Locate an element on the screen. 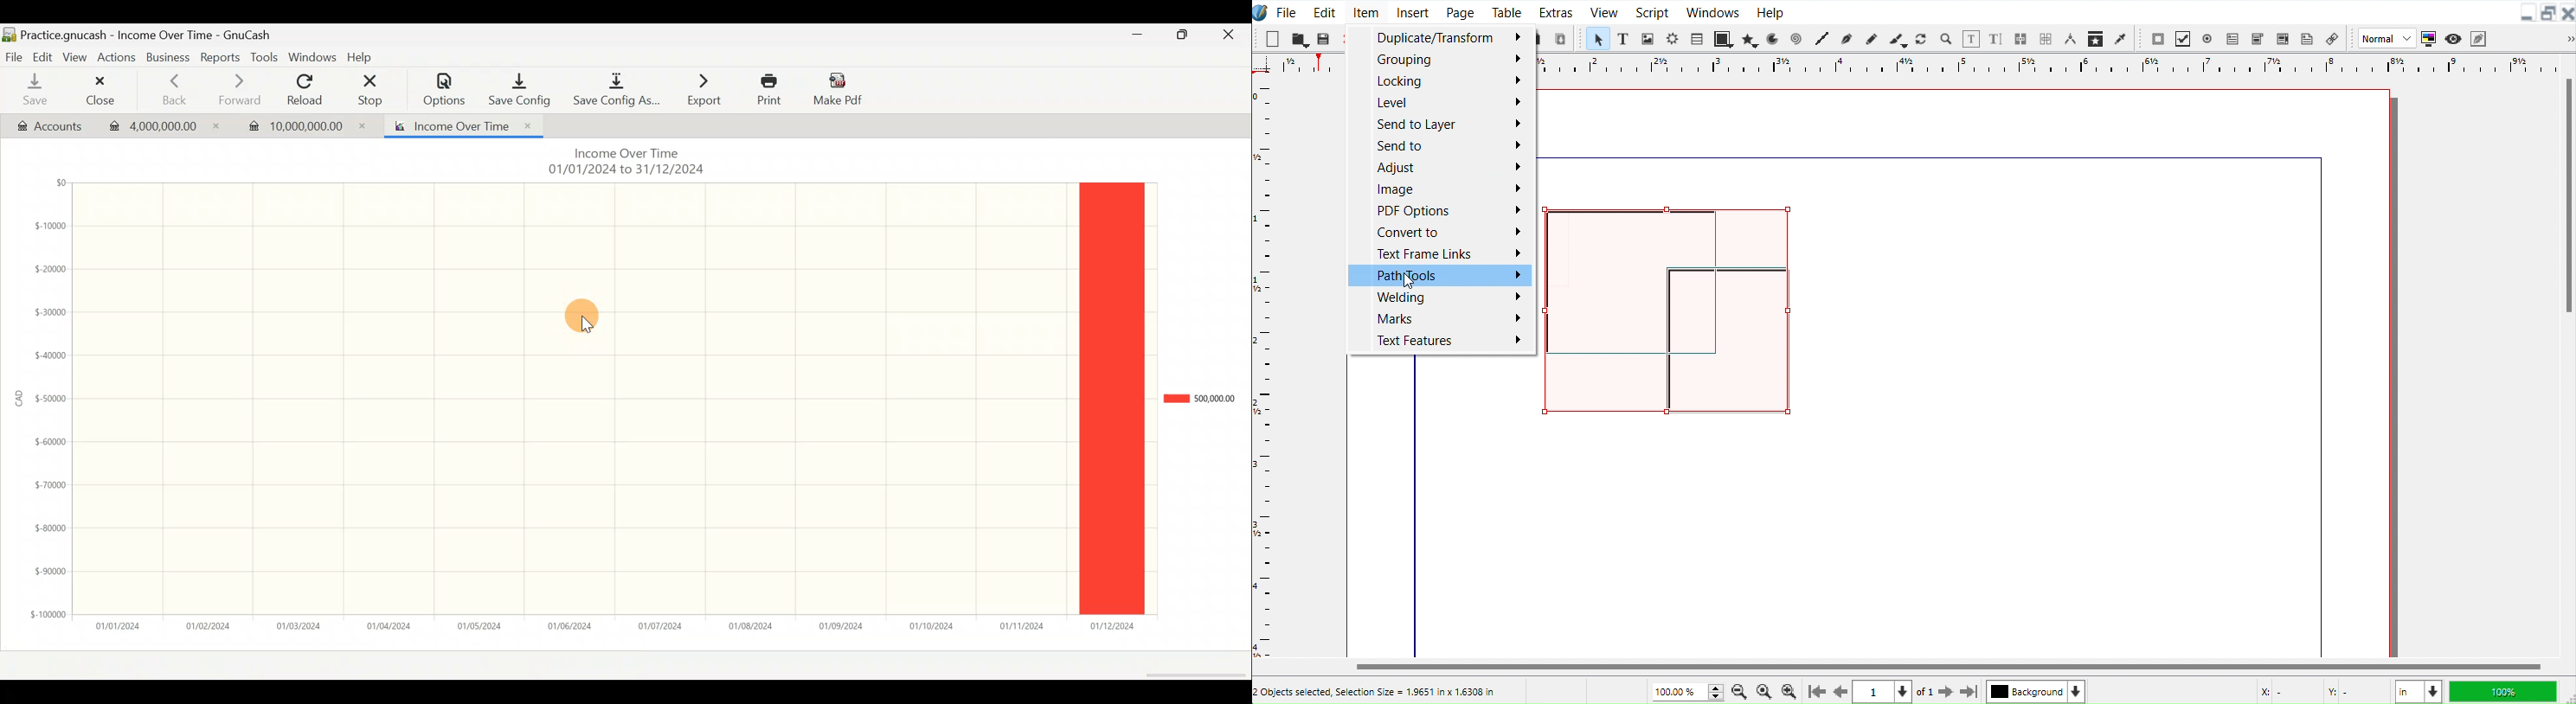 The width and height of the screenshot is (2576, 728). Text Features is located at coordinates (1437, 341).